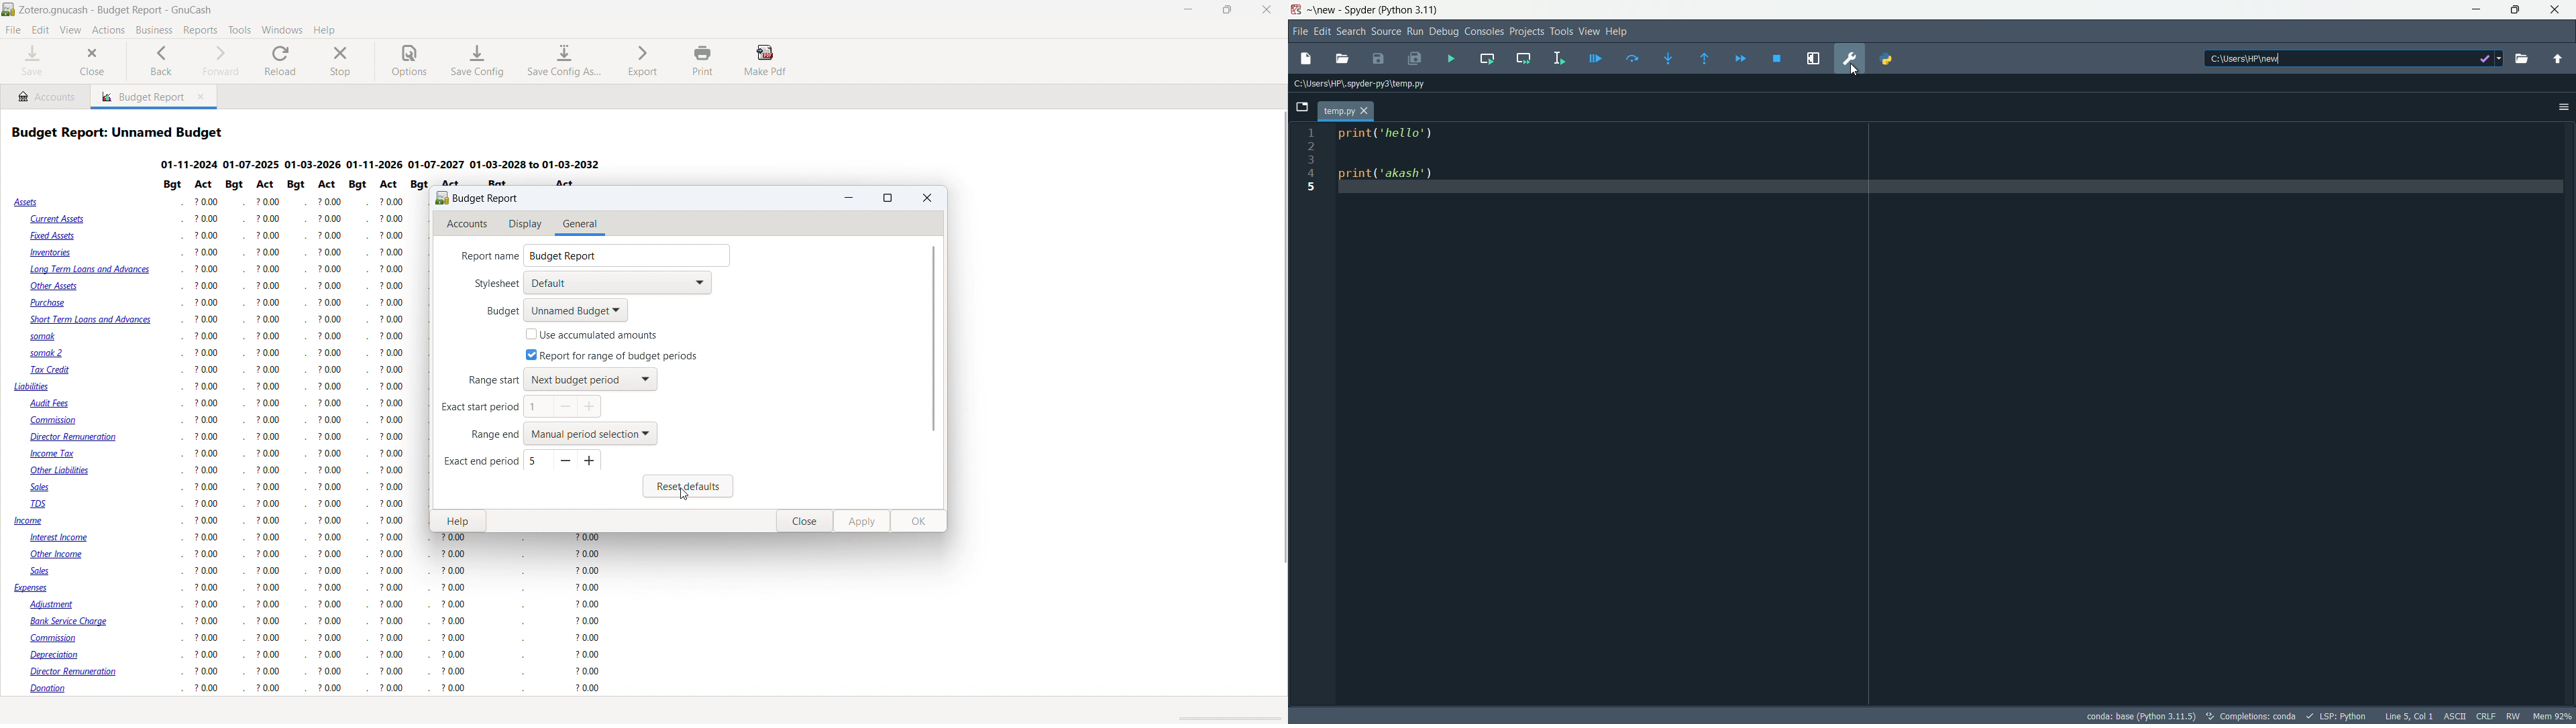 The height and width of the screenshot is (728, 2576). What do you see at coordinates (592, 334) in the screenshot?
I see `use accumulated amounts` at bounding box center [592, 334].